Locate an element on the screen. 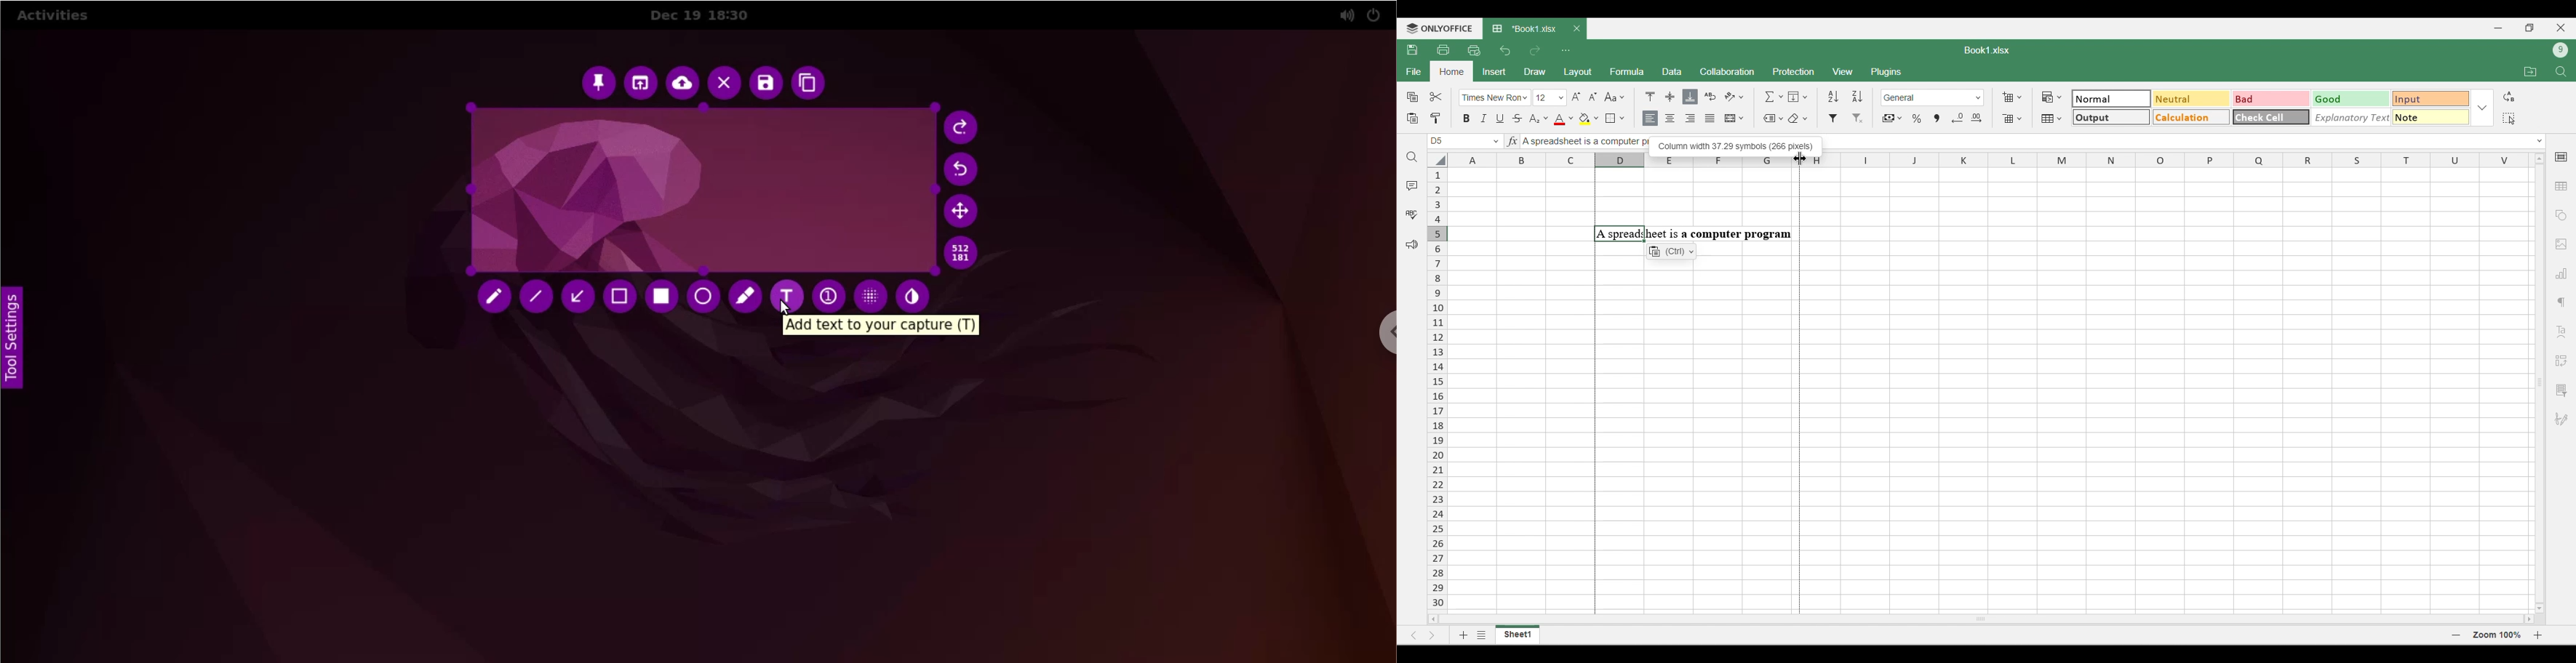 The height and width of the screenshot is (672, 2576). inverter tool is located at coordinates (916, 295).